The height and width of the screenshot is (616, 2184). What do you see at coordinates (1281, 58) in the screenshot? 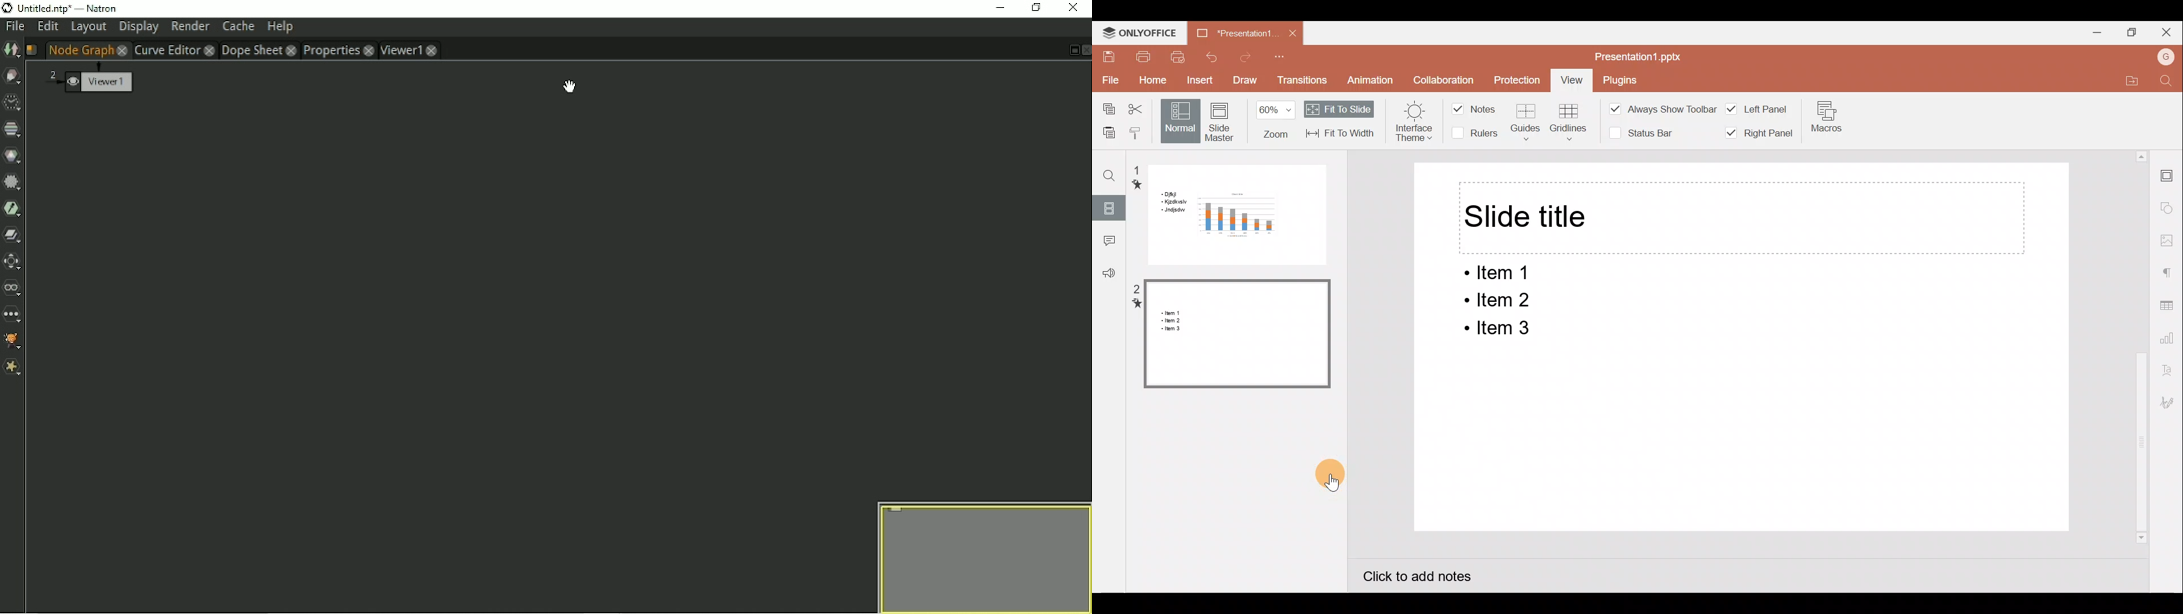
I see `Customize quick access toolbar` at bounding box center [1281, 58].